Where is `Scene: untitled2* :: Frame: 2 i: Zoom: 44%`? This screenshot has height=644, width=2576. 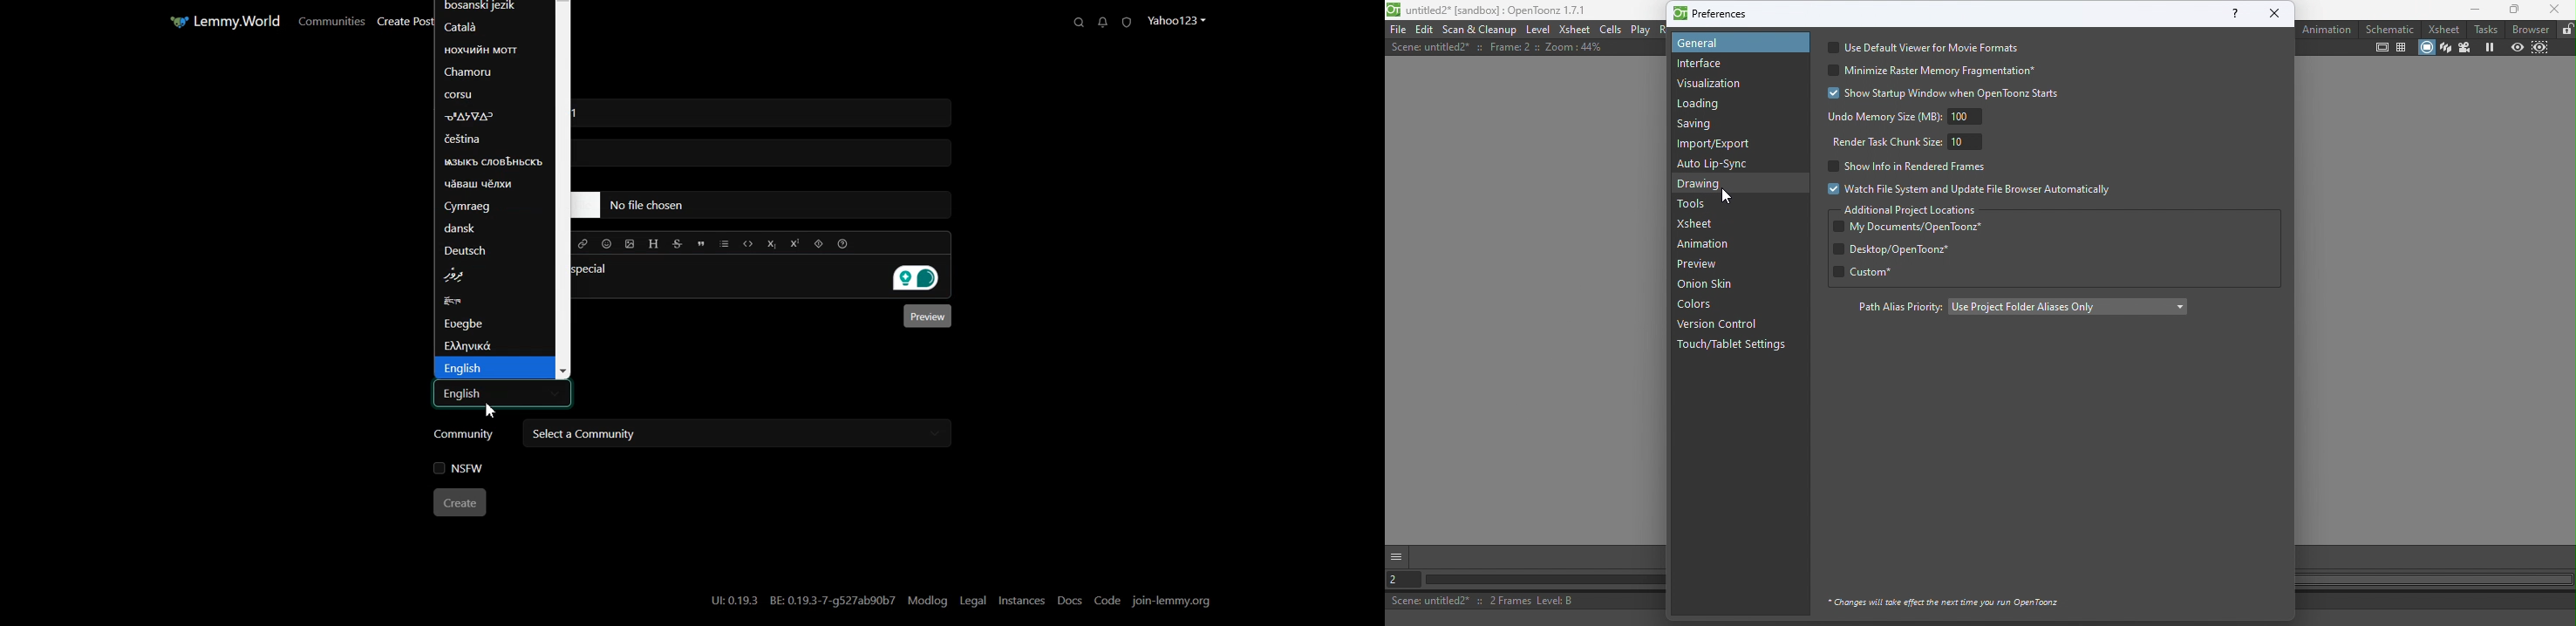
Scene: untitled2* :: Frame: 2 i: Zoom: 44% is located at coordinates (1497, 47).